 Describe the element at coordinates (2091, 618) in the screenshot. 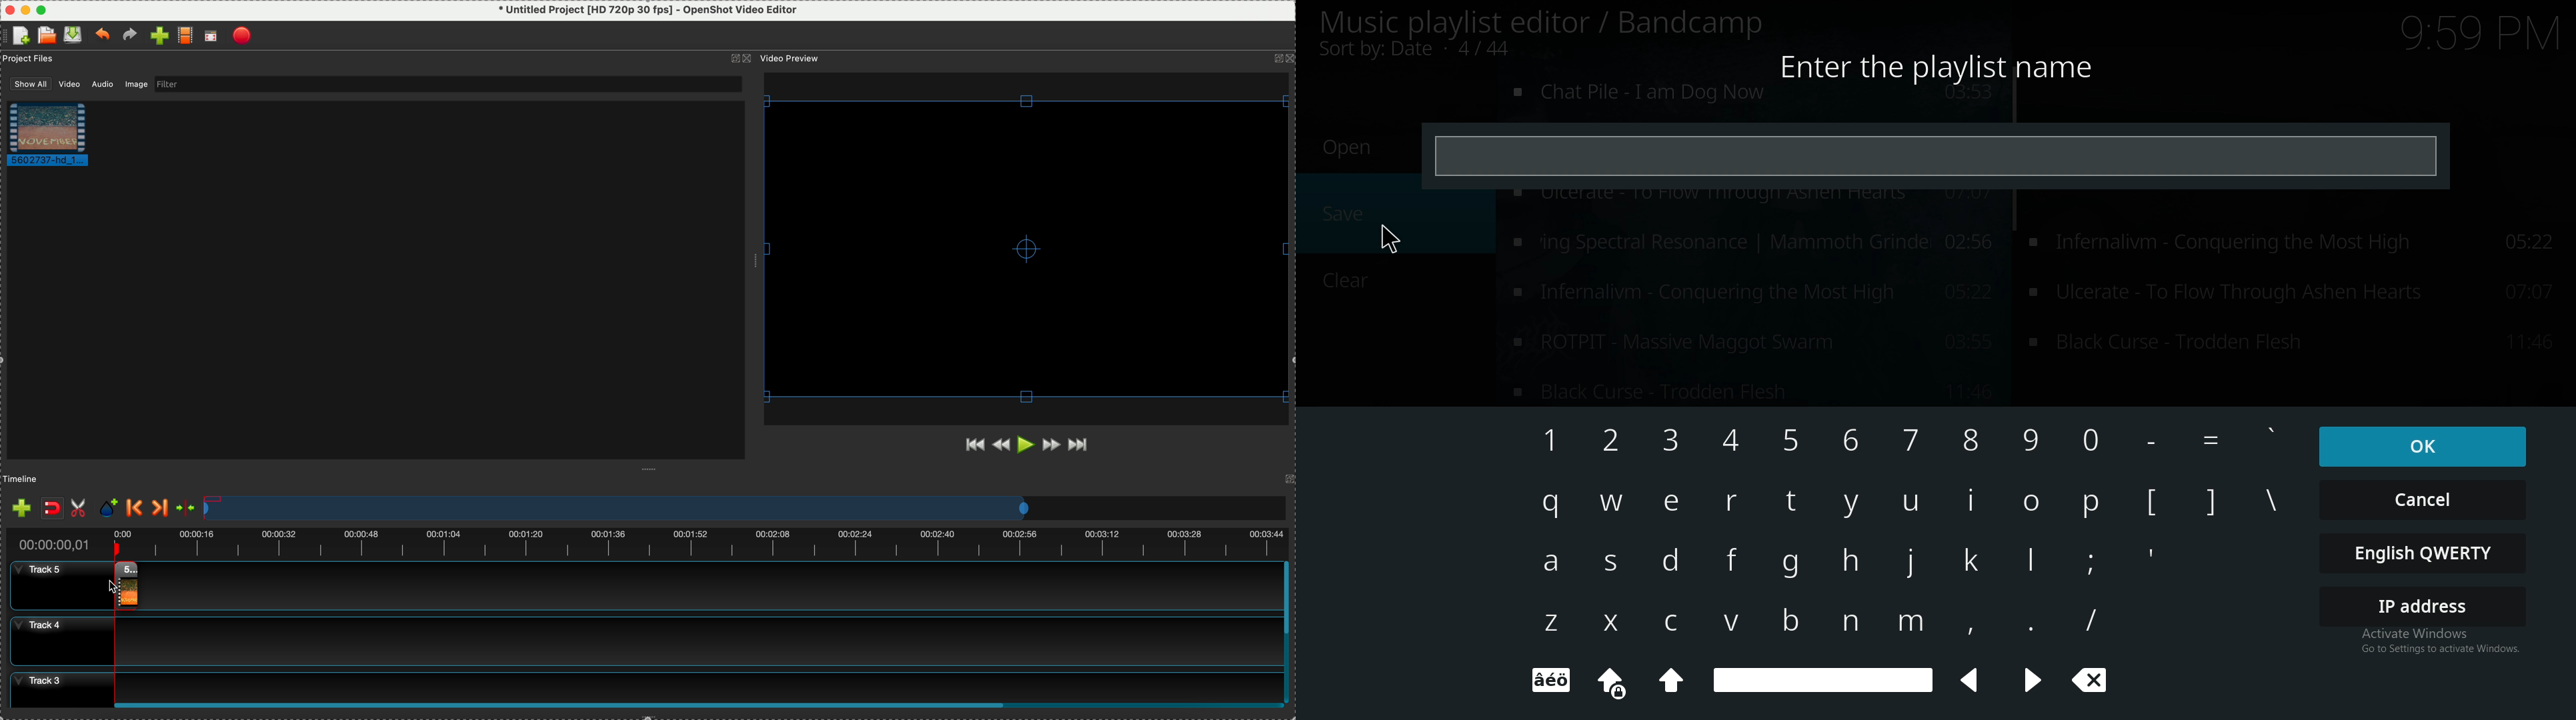

I see `keyboard input` at that location.